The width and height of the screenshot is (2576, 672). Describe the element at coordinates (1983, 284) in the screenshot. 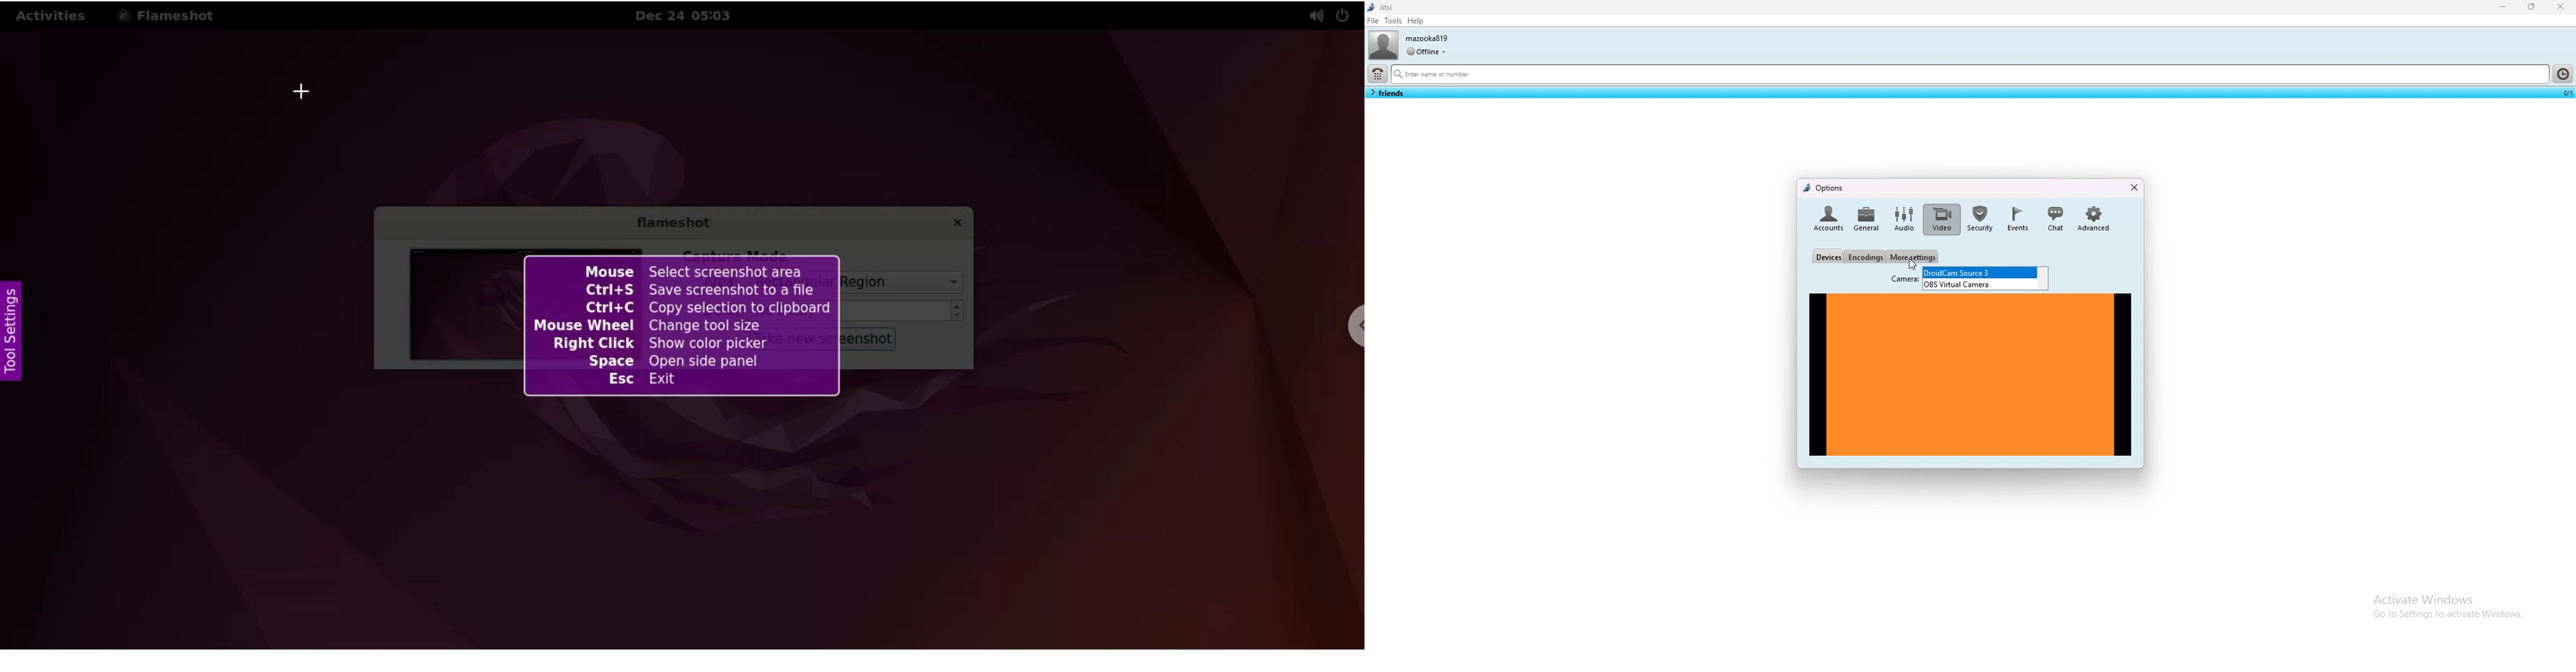

I see `camera source` at that location.